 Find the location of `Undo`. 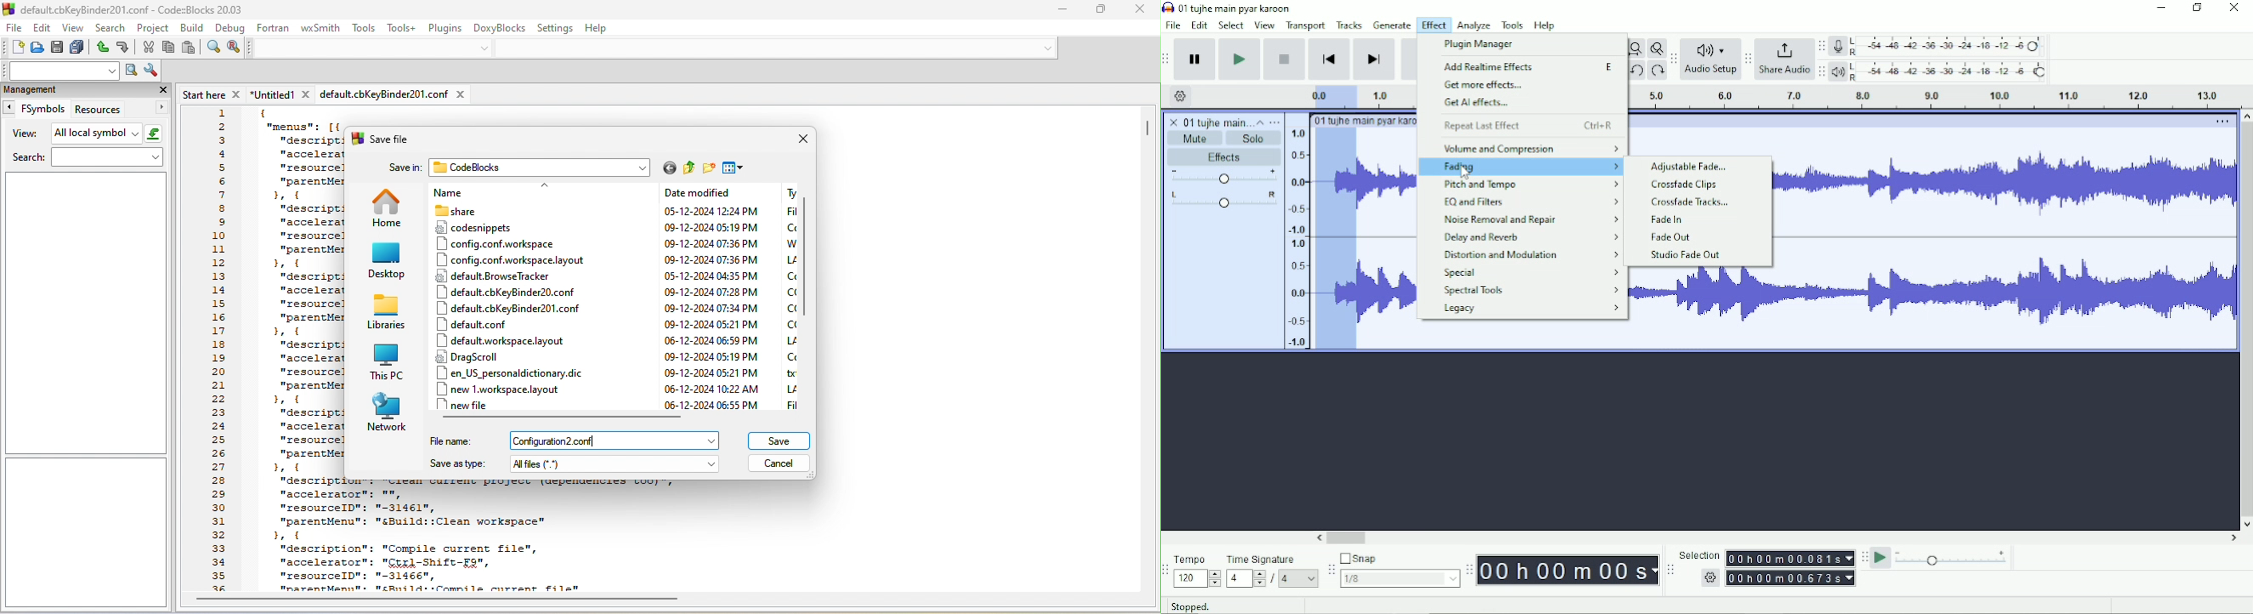

Undo is located at coordinates (1639, 72).